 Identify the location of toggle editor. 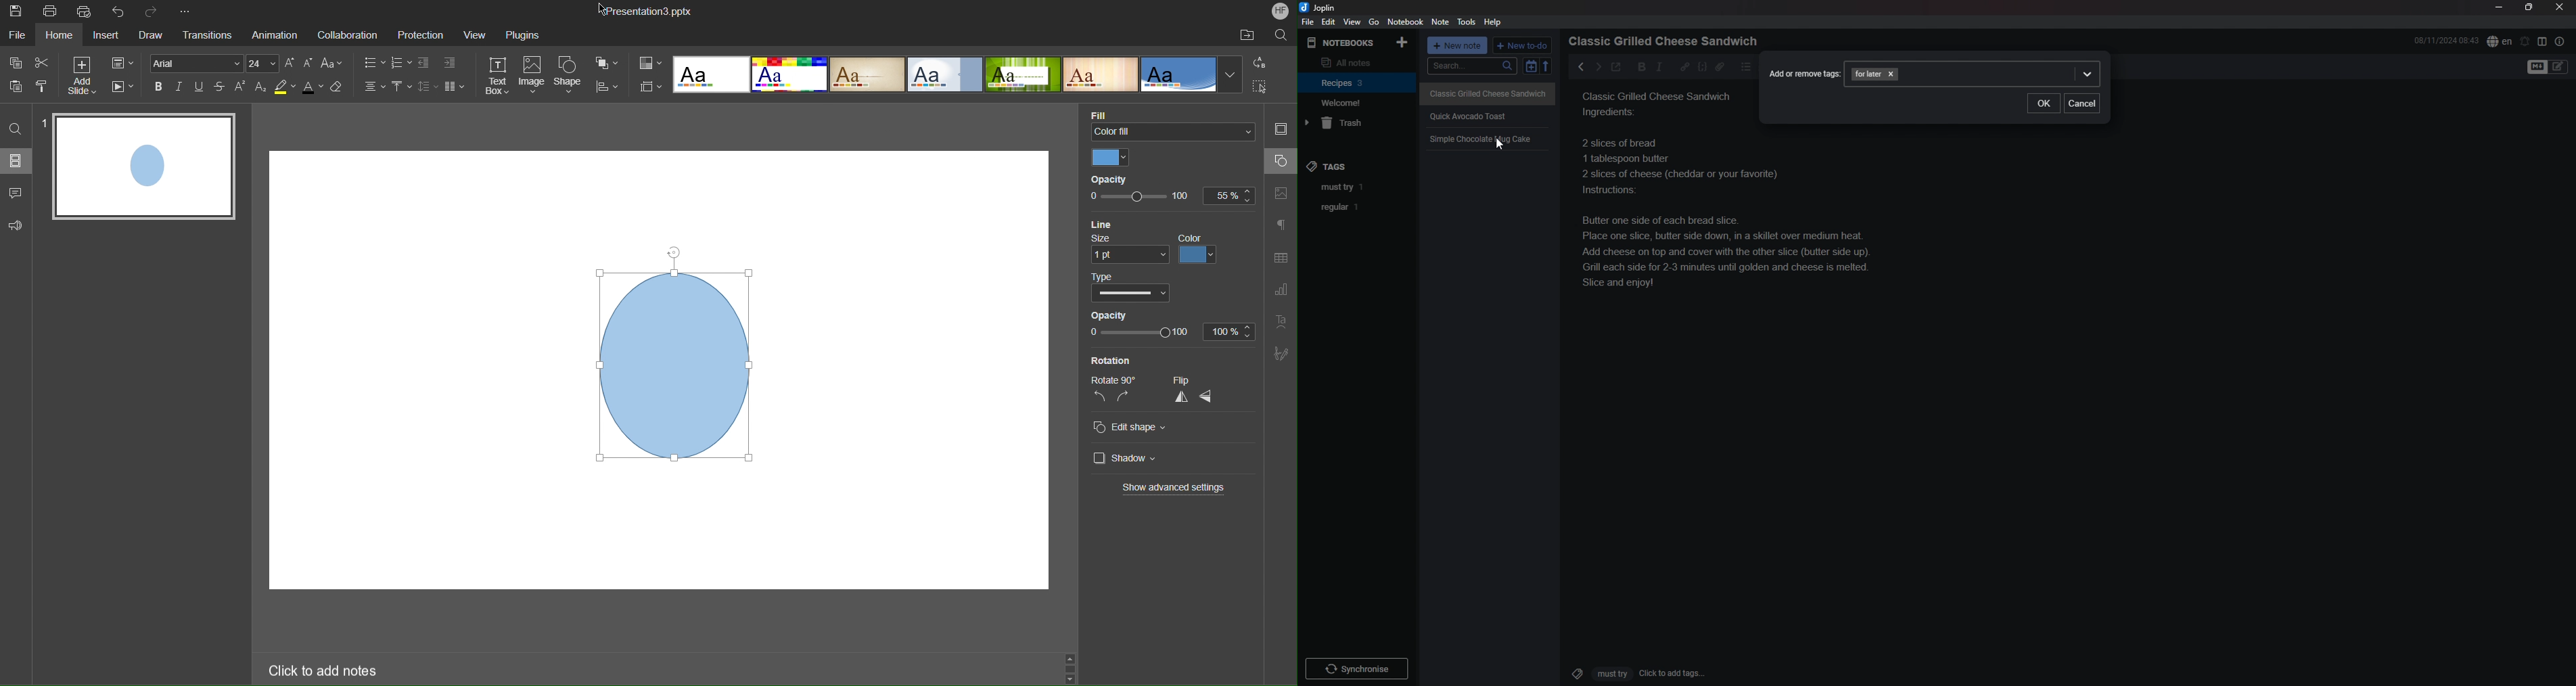
(2549, 68).